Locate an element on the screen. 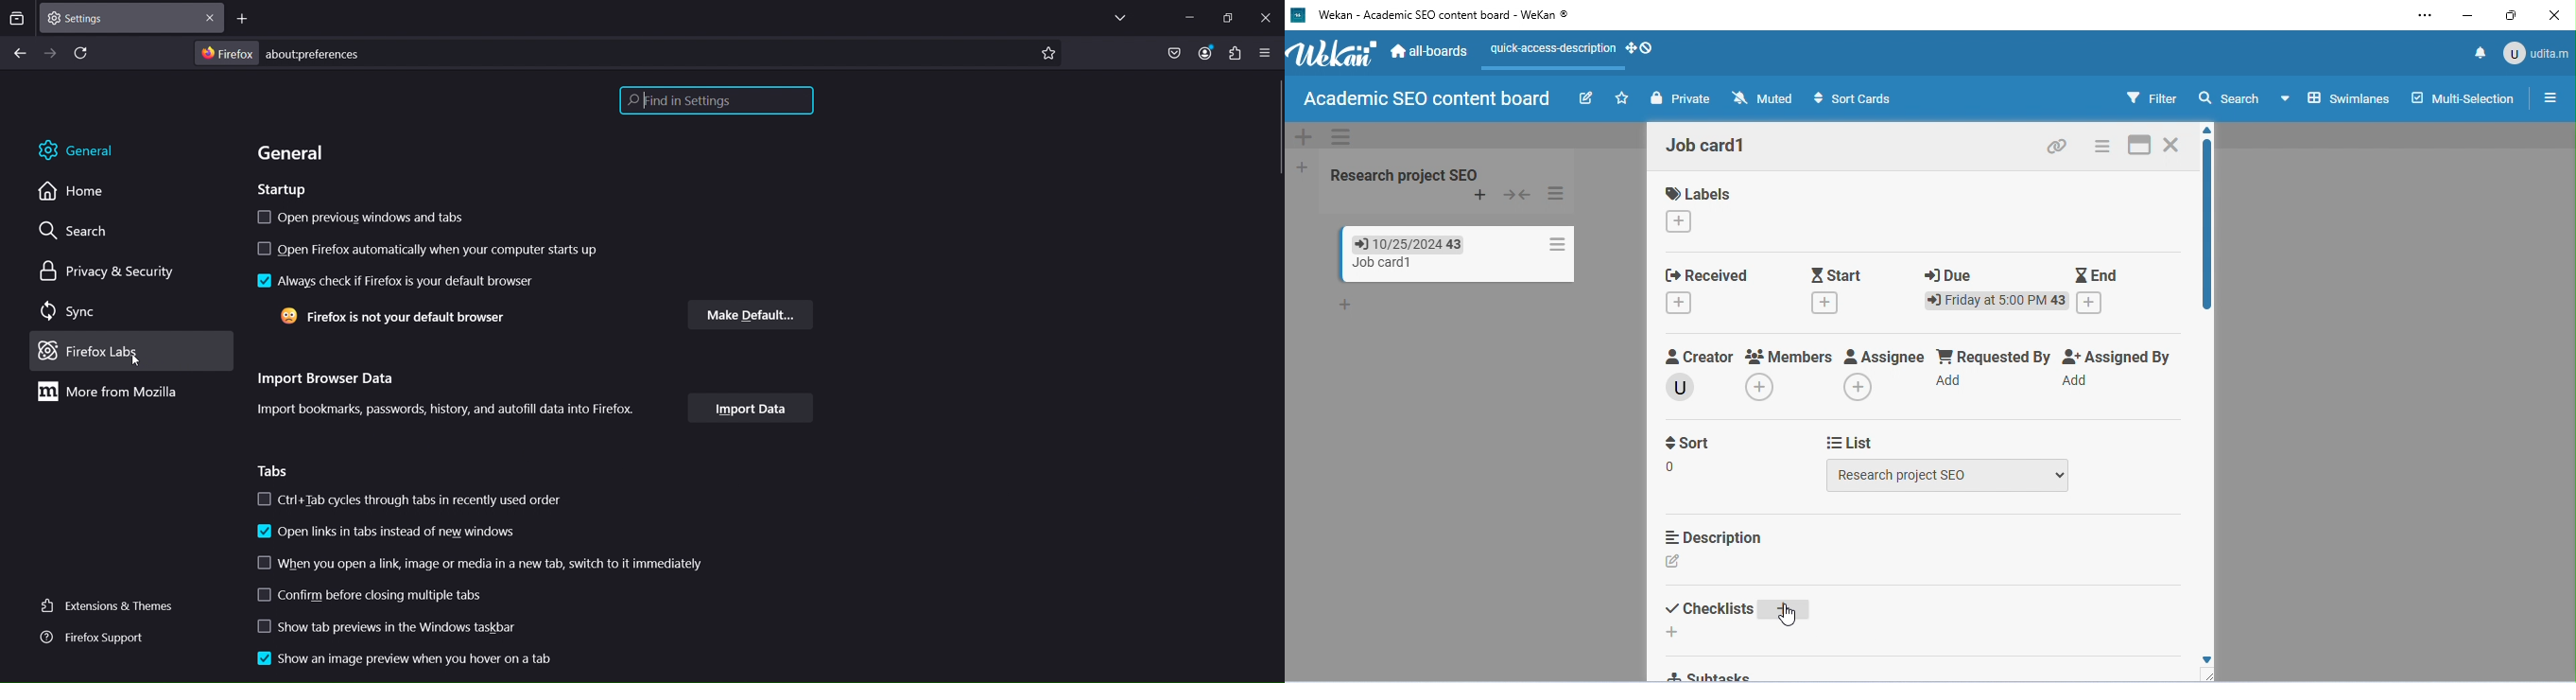 Image resolution: width=2576 pixels, height=700 pixels. Firefox is not your default browser is located at coordinates (395, 317).